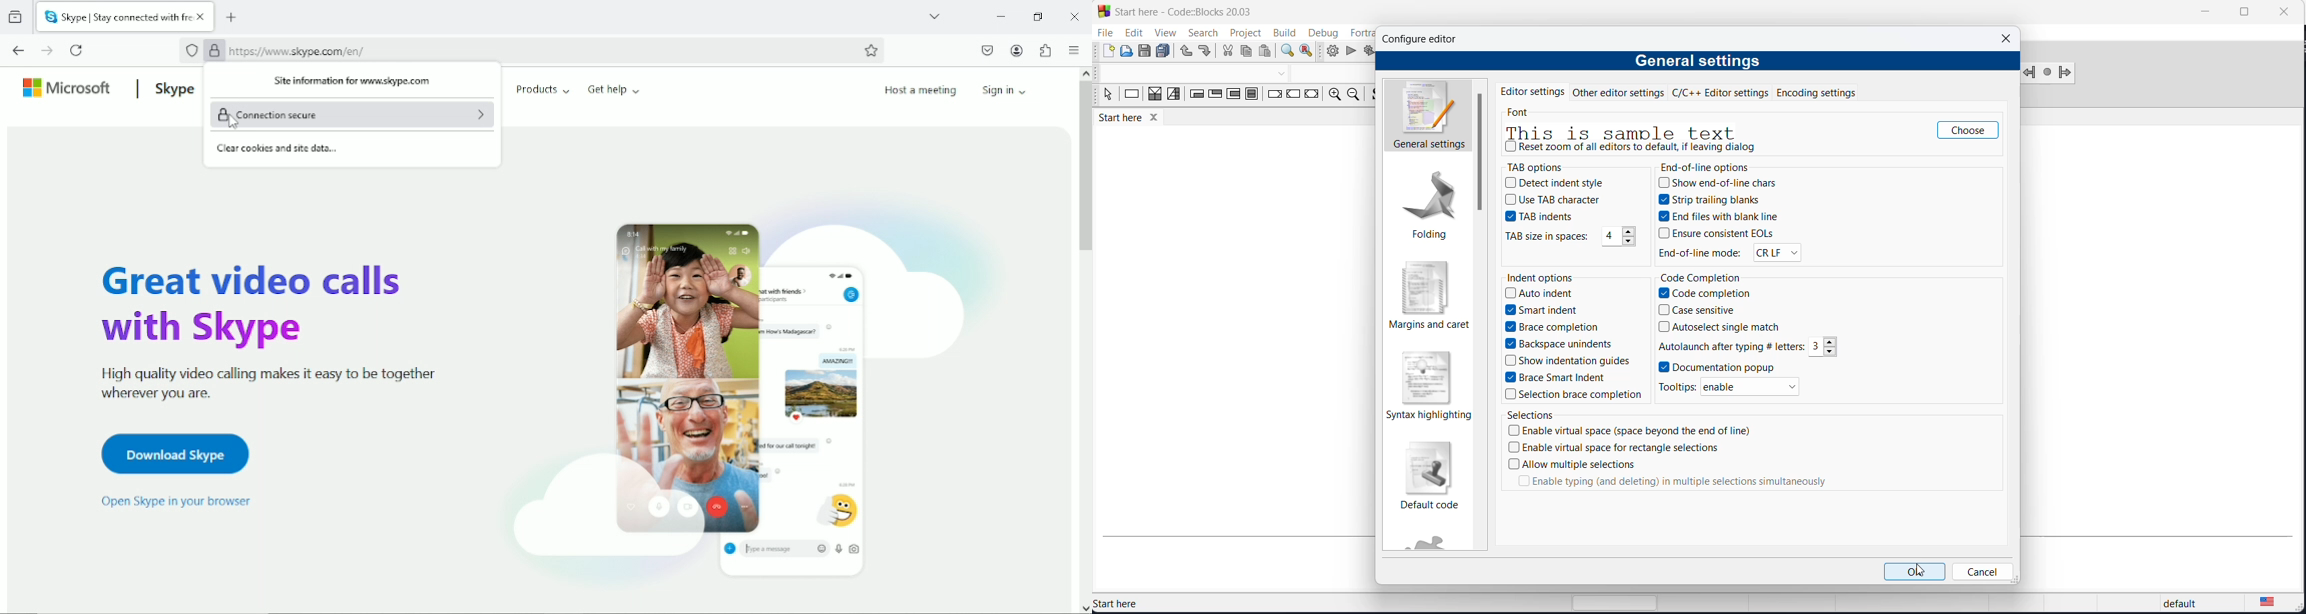 This screenshot has height=616, width=2324. Describe the element at coordinates (1522, 114) in the screenshot. I see `font` at that location.